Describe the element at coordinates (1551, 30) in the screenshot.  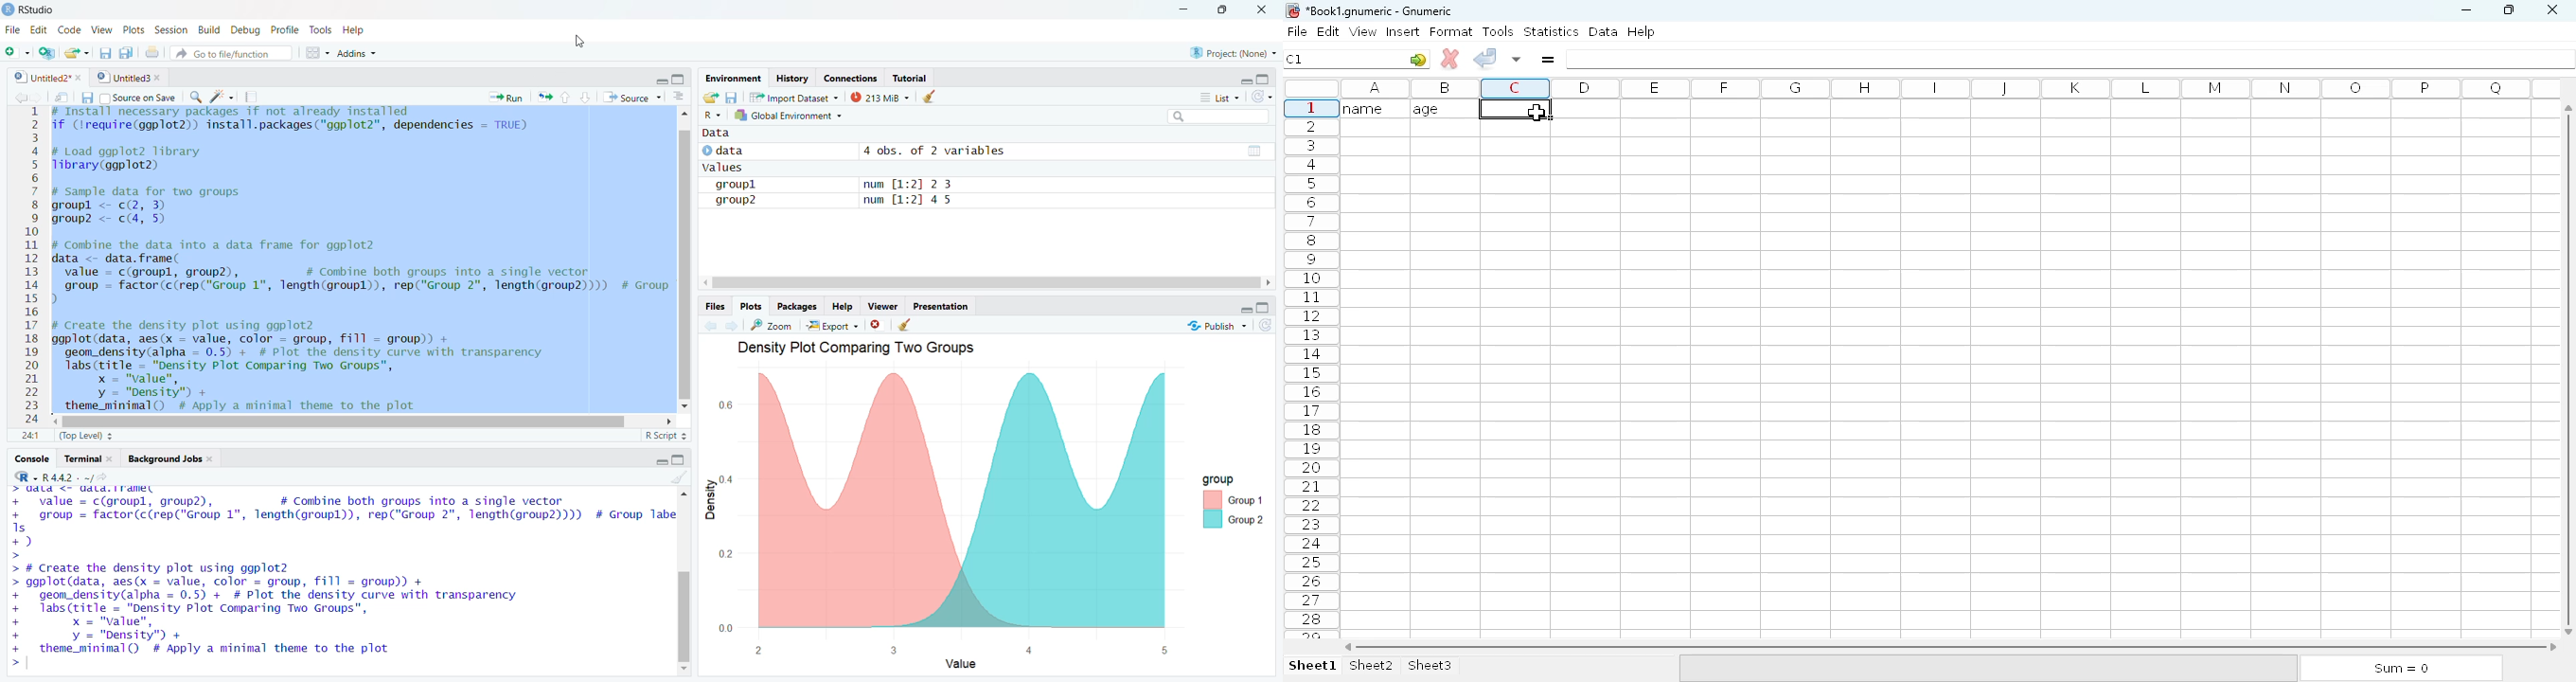
I see `statistics` at that location.